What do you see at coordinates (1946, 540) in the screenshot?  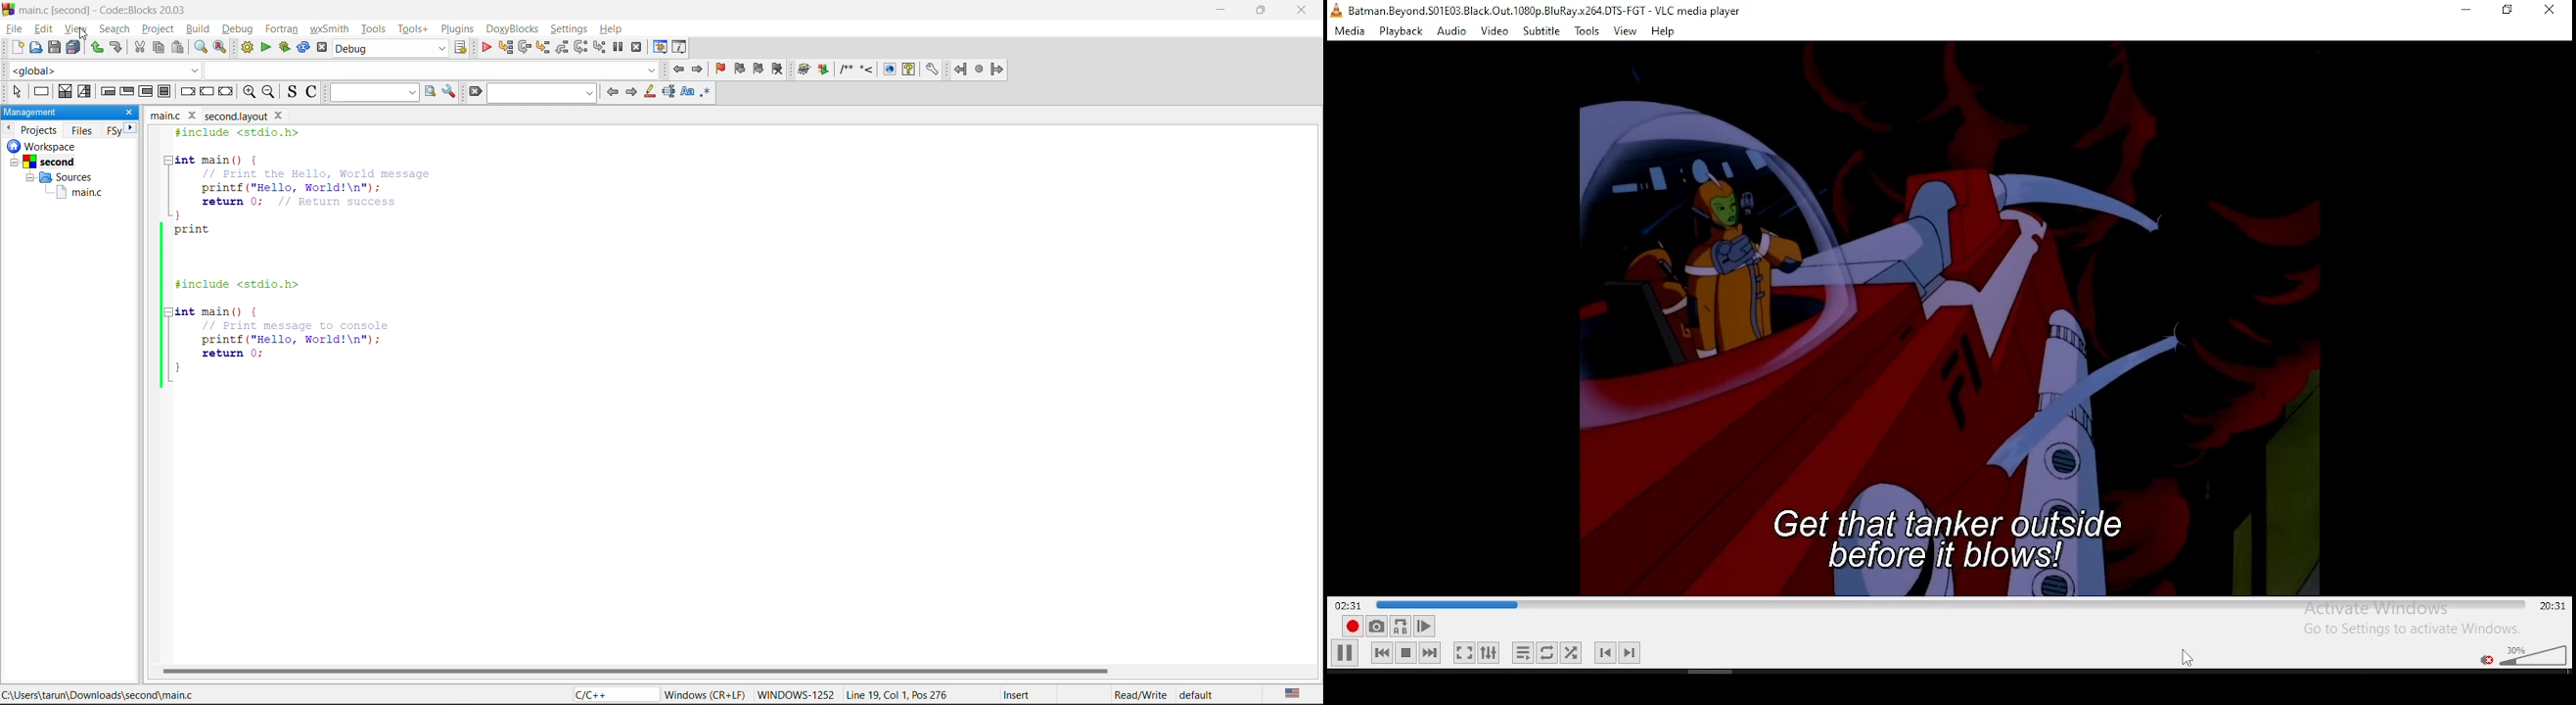 I see `subtitles size increased` at bounding box center [1946, 540].